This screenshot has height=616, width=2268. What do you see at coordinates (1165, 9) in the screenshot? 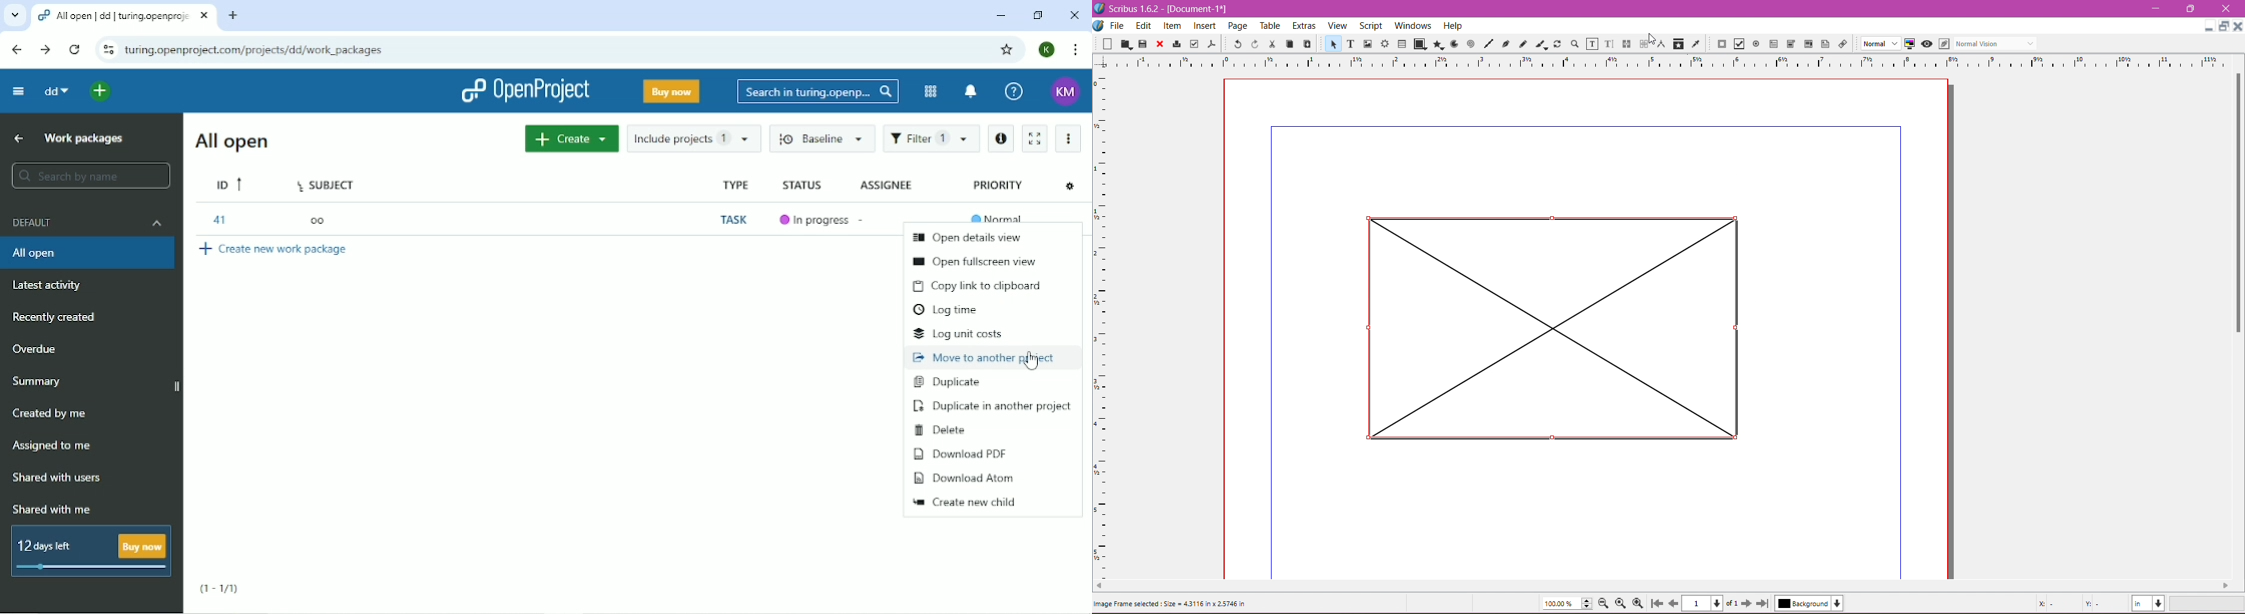
I see `Application Name, Version - Document Title` at bounding box center [1165, 9].